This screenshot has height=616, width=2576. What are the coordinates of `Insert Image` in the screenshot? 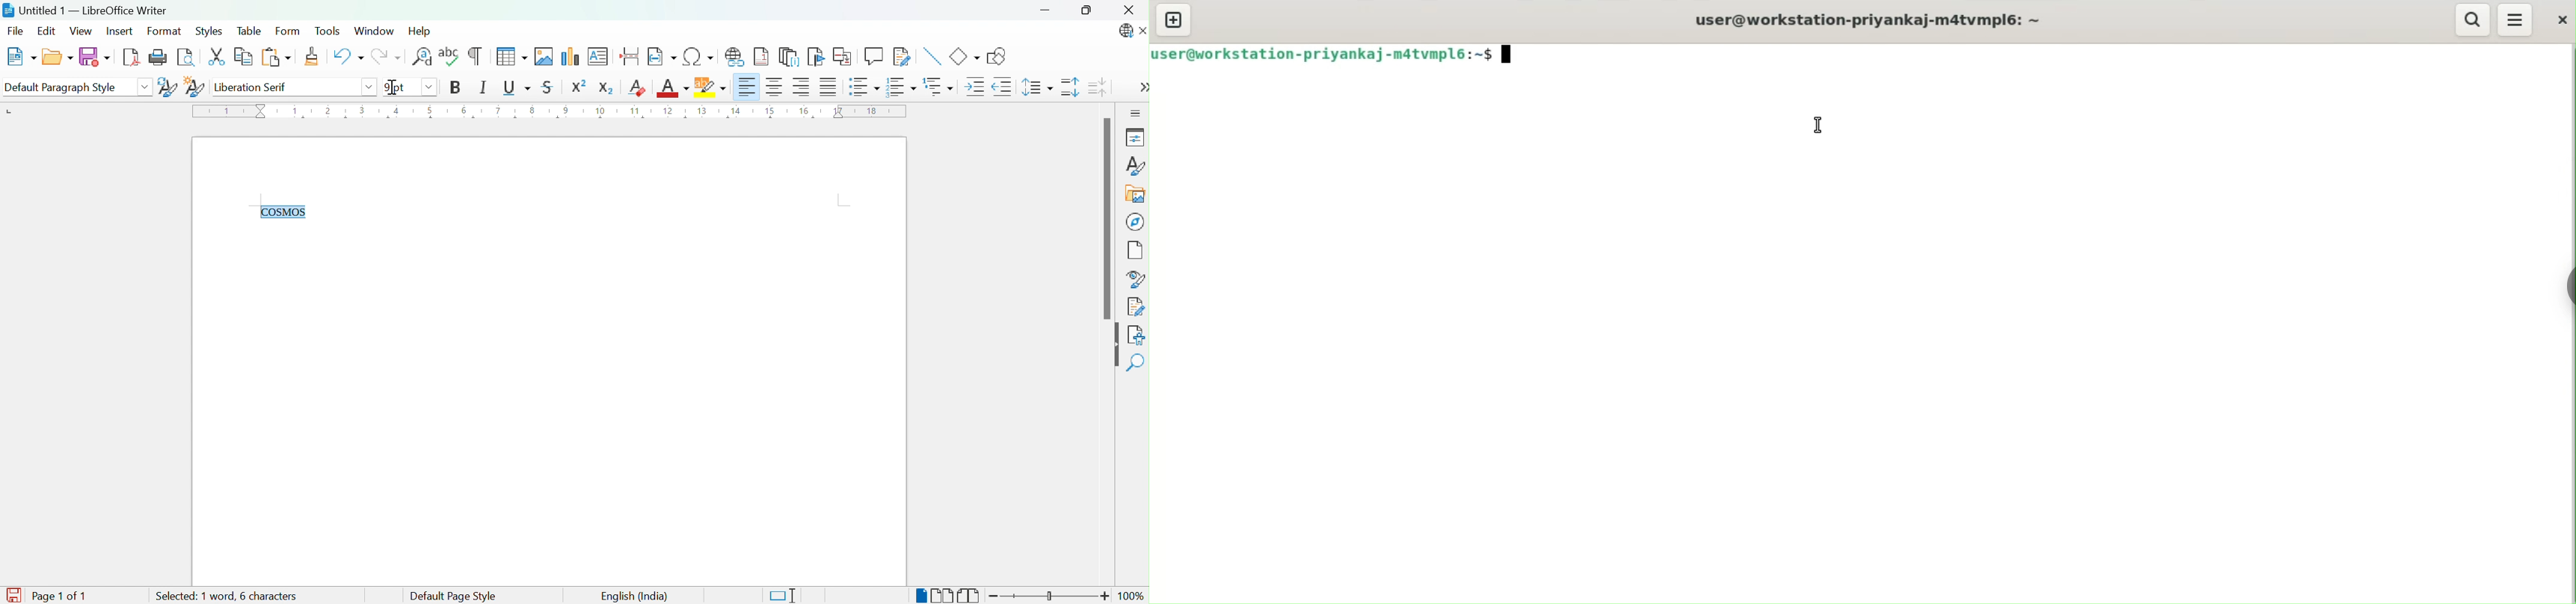 It's located at (544, 56).